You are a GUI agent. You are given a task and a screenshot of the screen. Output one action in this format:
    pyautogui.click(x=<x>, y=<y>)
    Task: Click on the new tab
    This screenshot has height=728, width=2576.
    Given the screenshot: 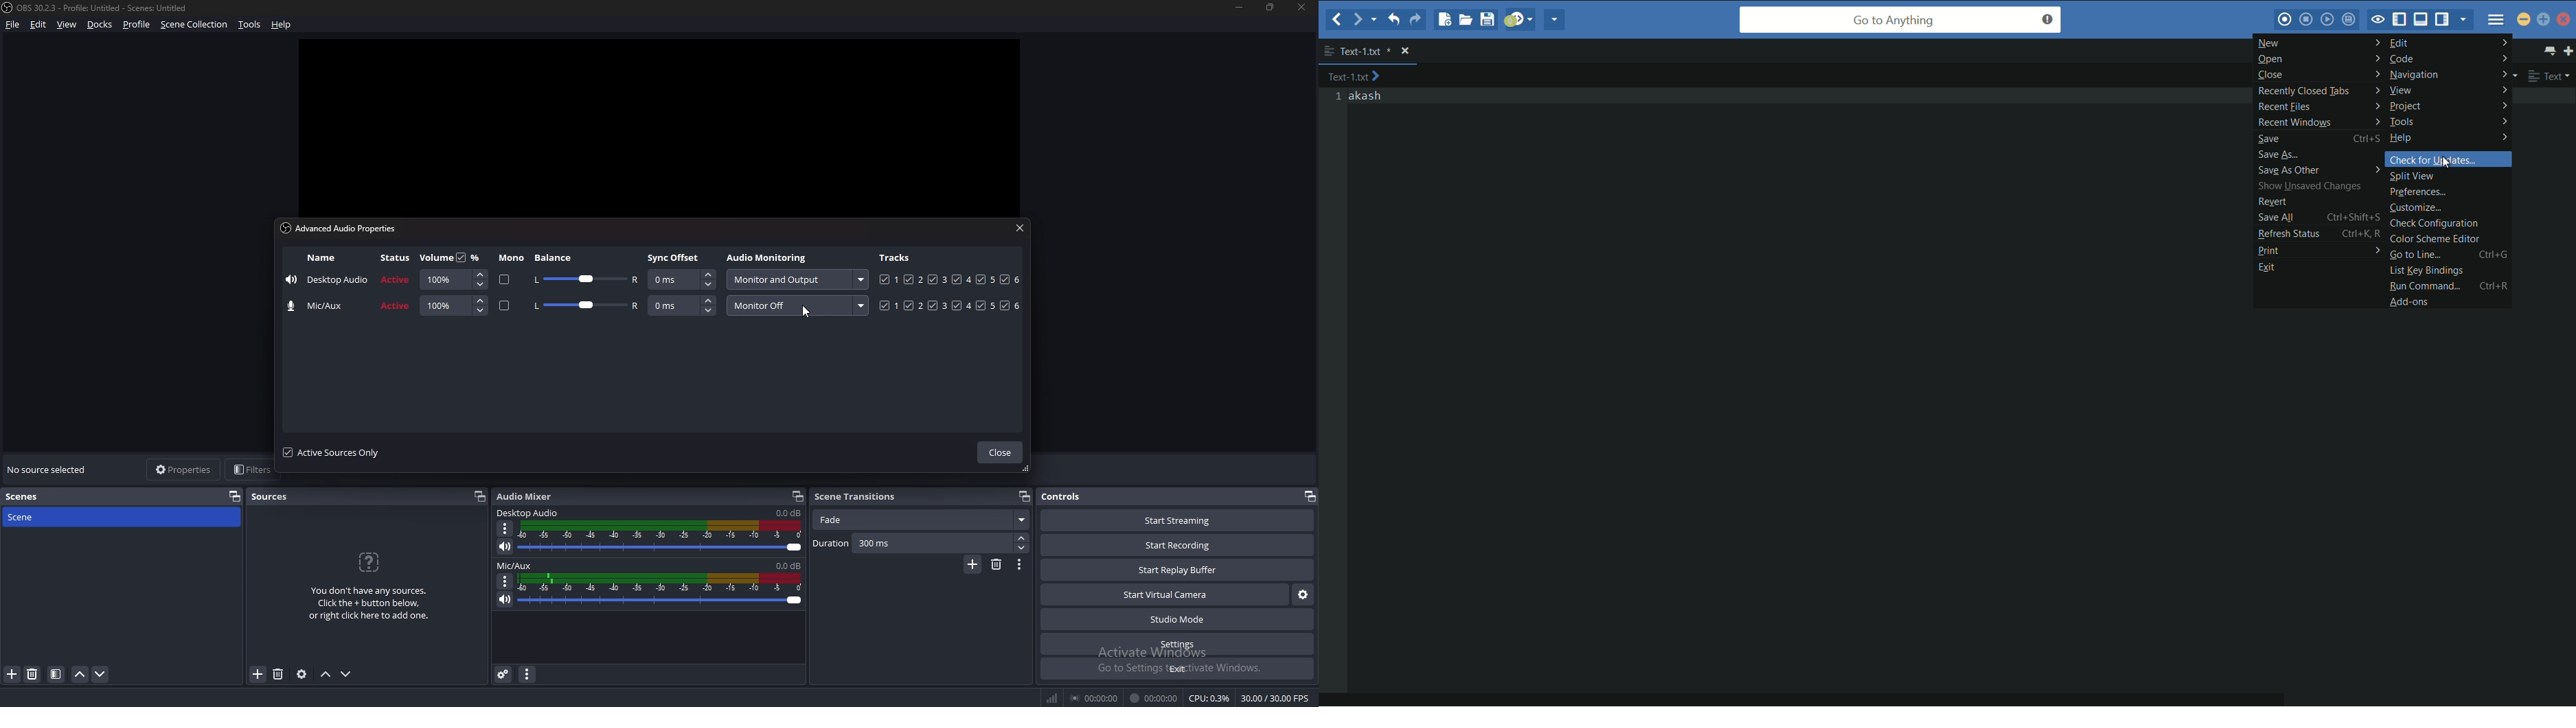 What is the action you would take?
    pyautogui.click(x=2568, y=52)
    